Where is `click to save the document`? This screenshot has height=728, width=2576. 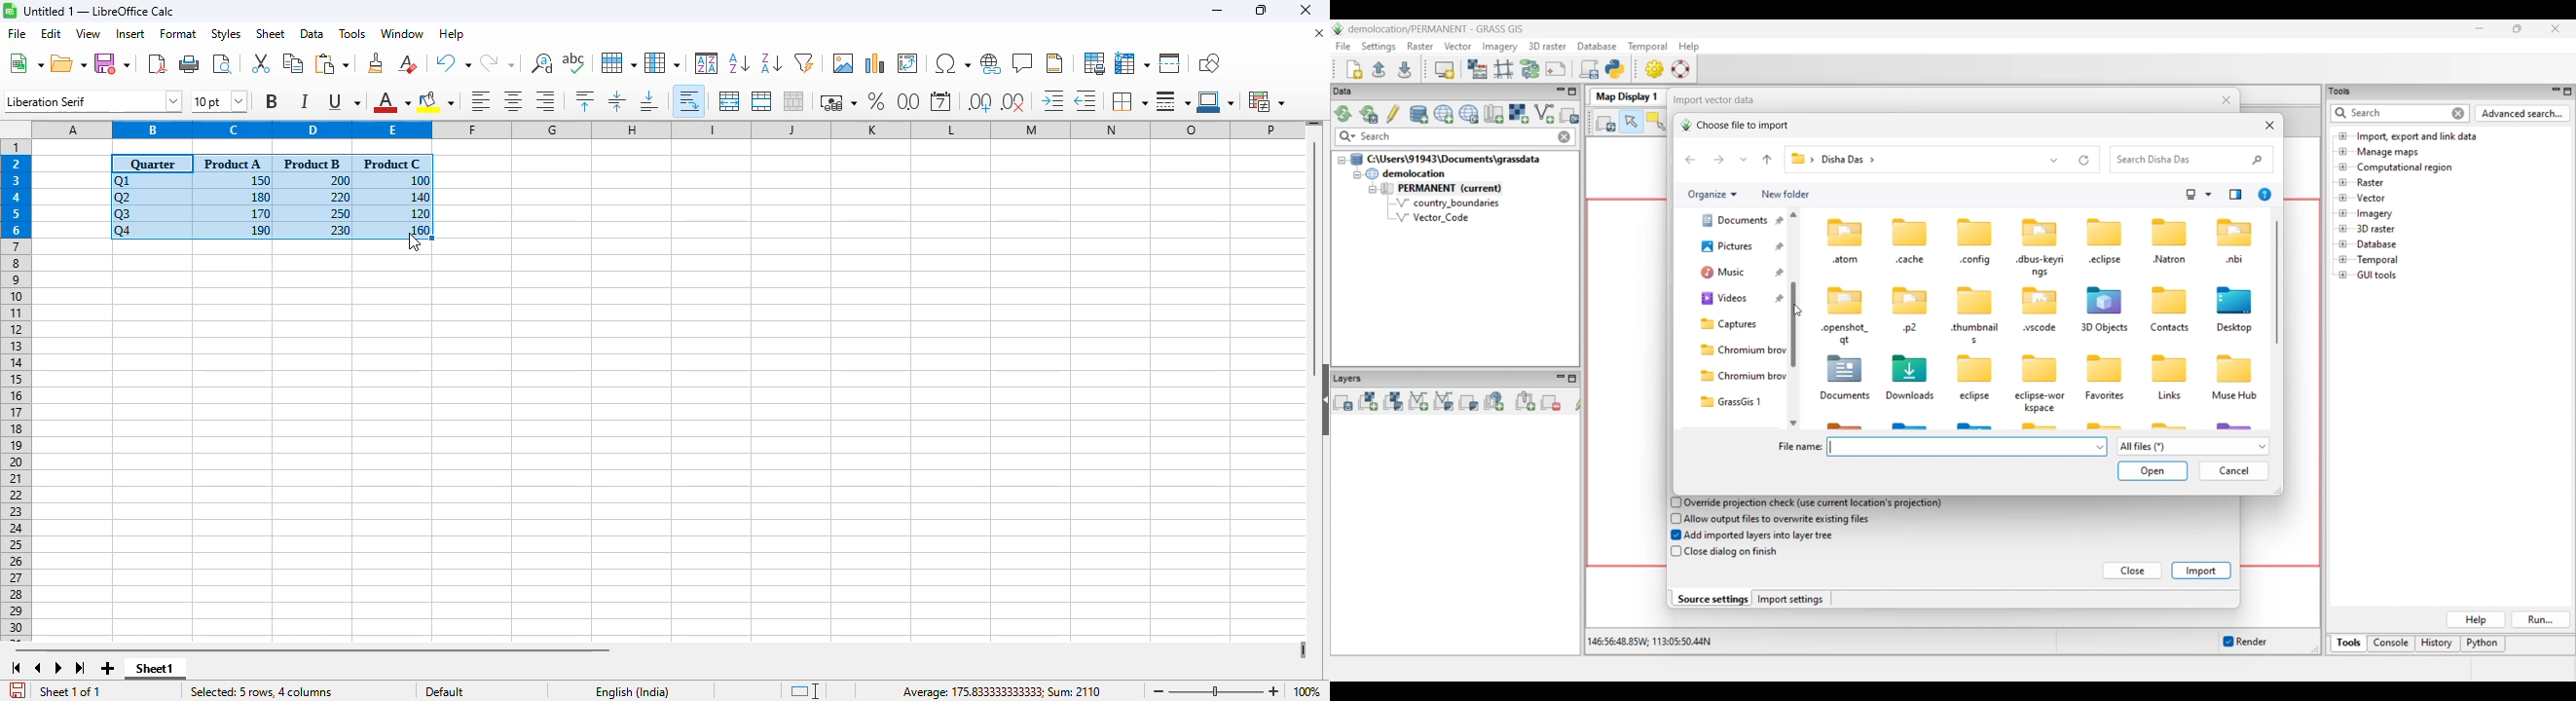
click to save the document is located at coordinates (18, 690).